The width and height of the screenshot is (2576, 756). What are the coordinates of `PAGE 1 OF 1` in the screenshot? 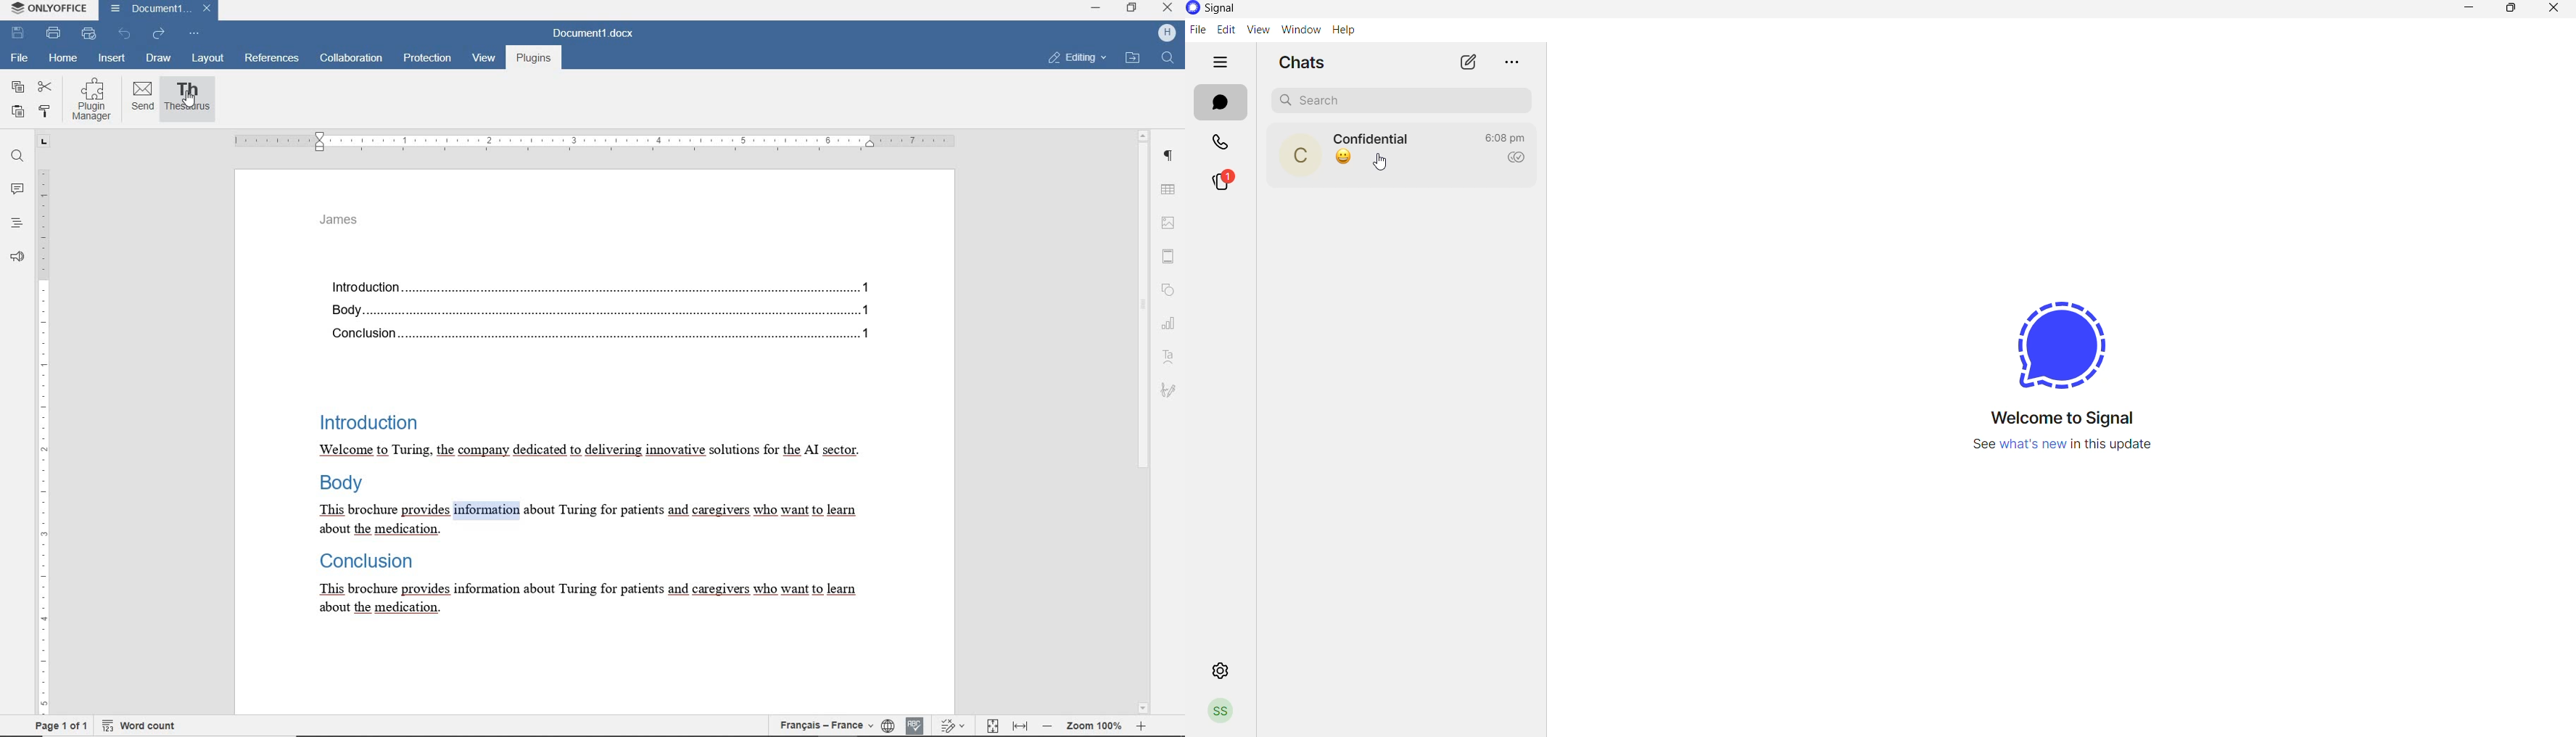 It's located at (59, 726).